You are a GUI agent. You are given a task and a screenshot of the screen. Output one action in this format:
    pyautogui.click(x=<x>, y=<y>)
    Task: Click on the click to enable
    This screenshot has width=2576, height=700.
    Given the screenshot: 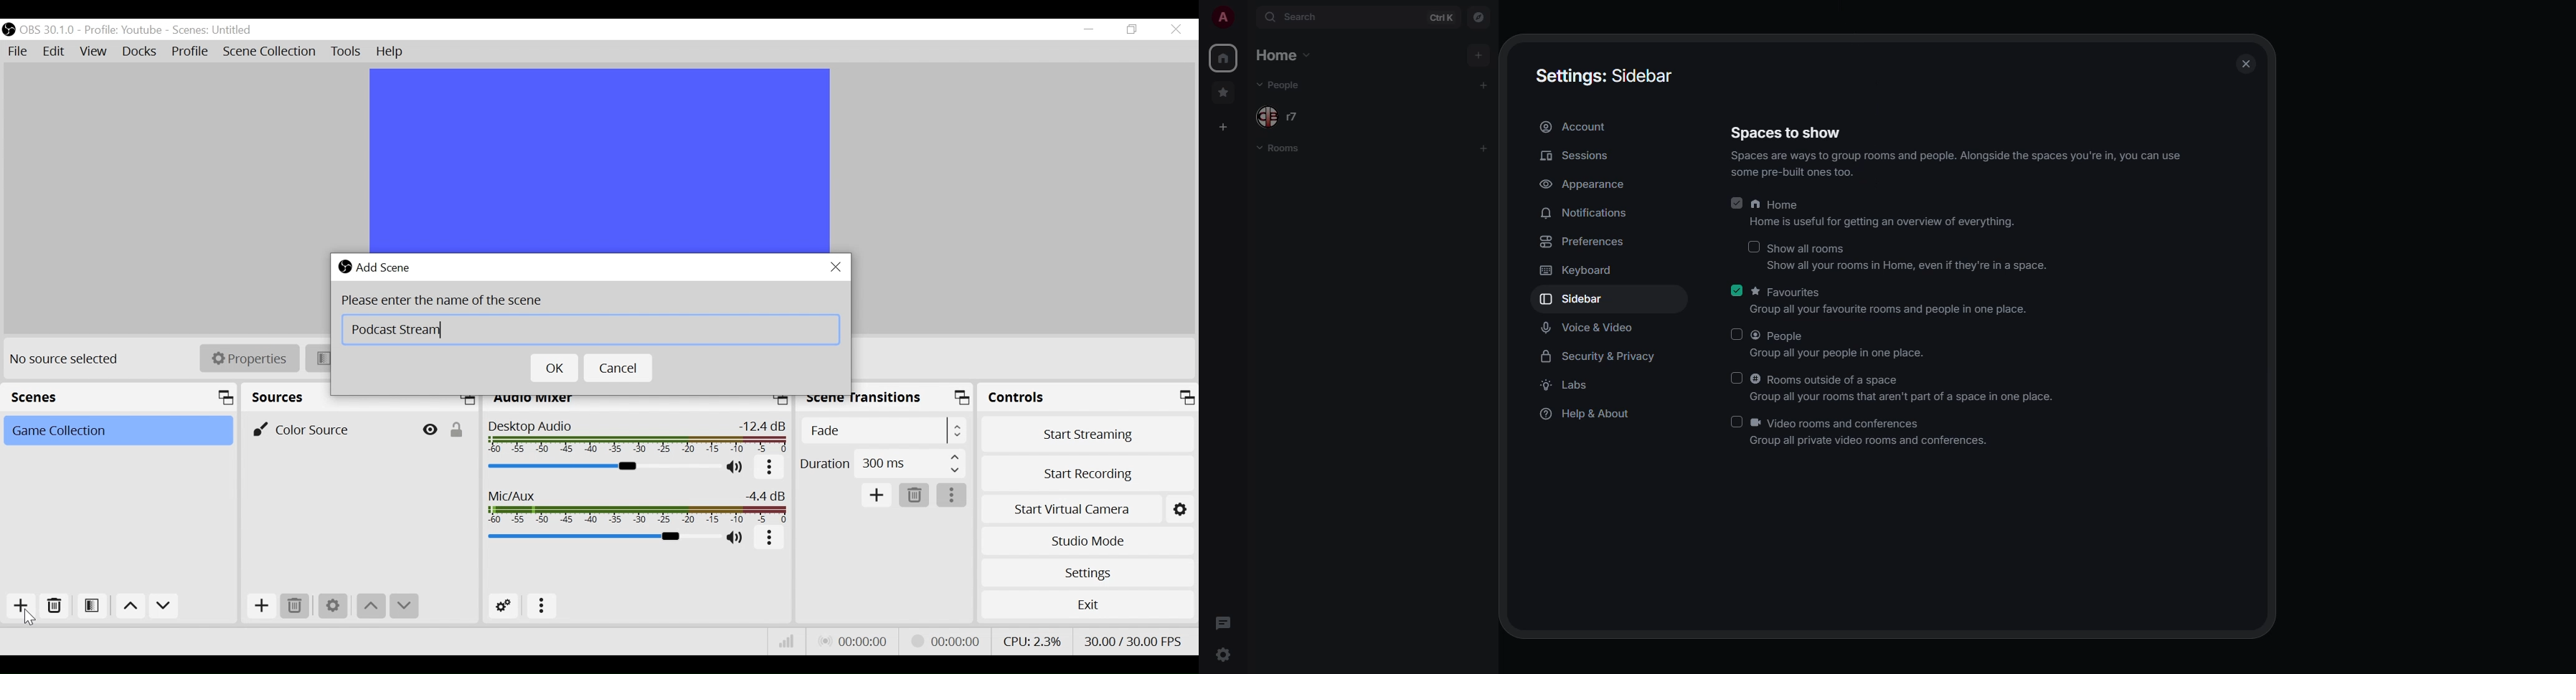 What is the action you would take?
    pyautogui.click(x=1739, y=333)
    